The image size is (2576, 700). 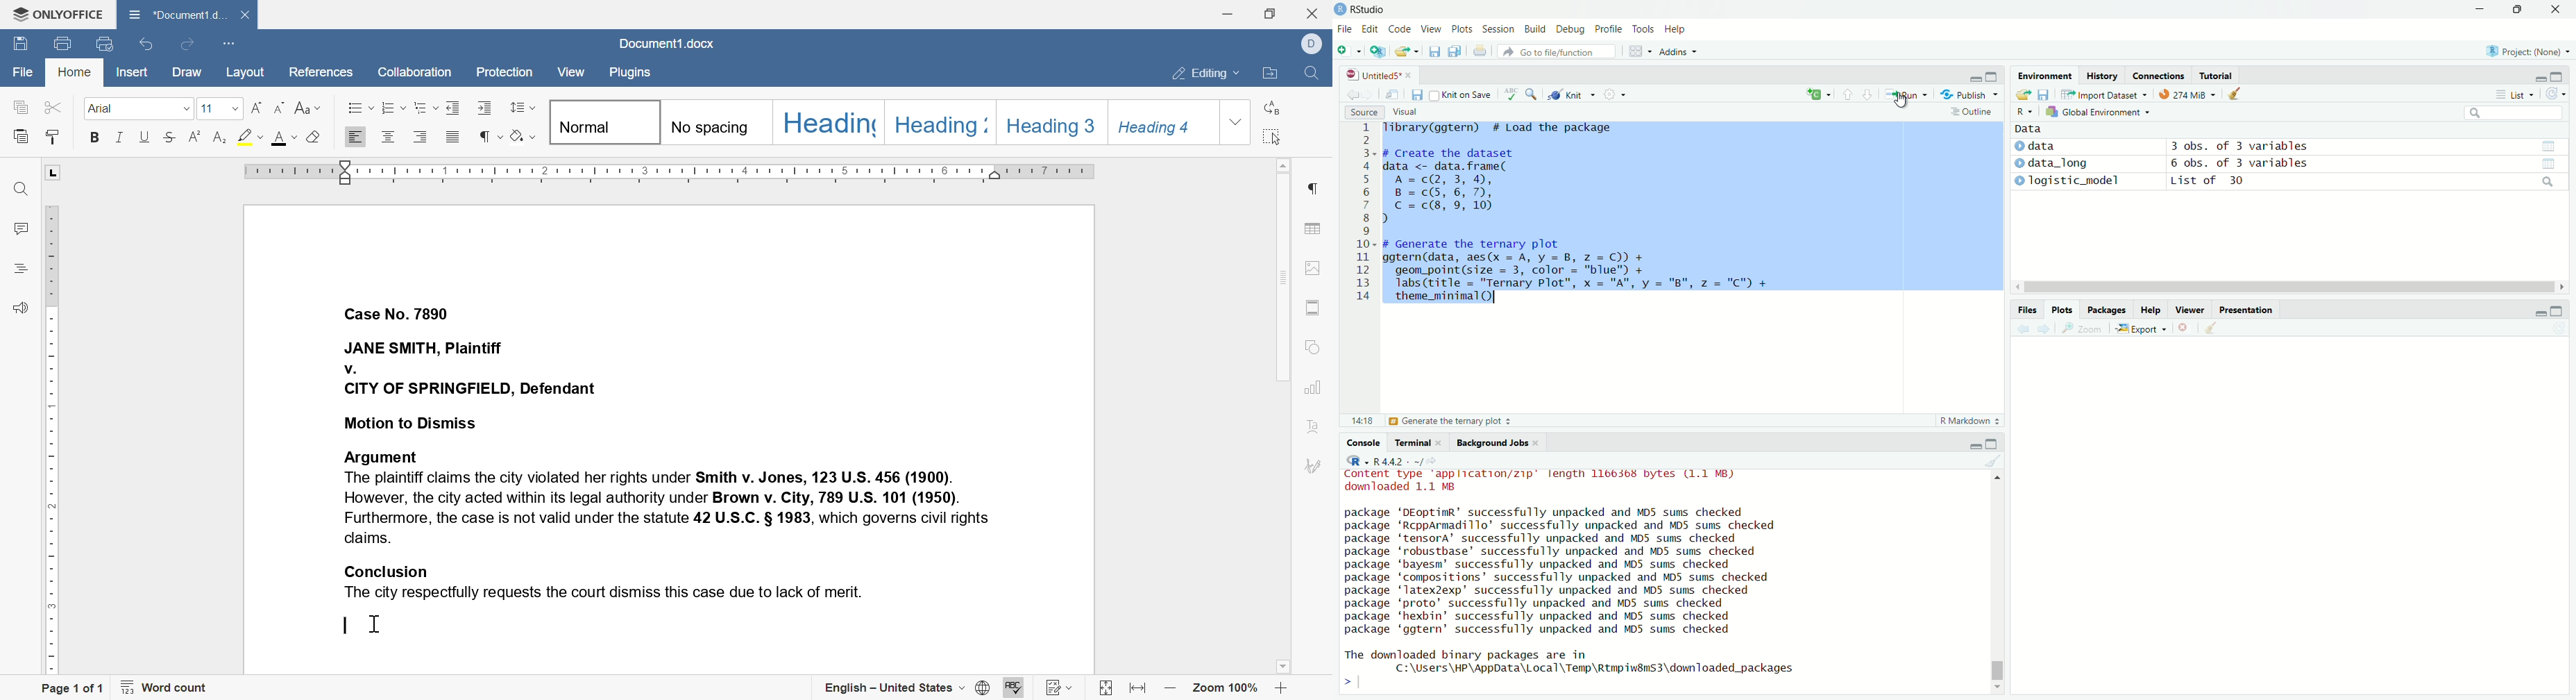 What do you see at coordinates (1367, 443) in the screenshot?
I see `Console` at bounding box center [1367, 443].